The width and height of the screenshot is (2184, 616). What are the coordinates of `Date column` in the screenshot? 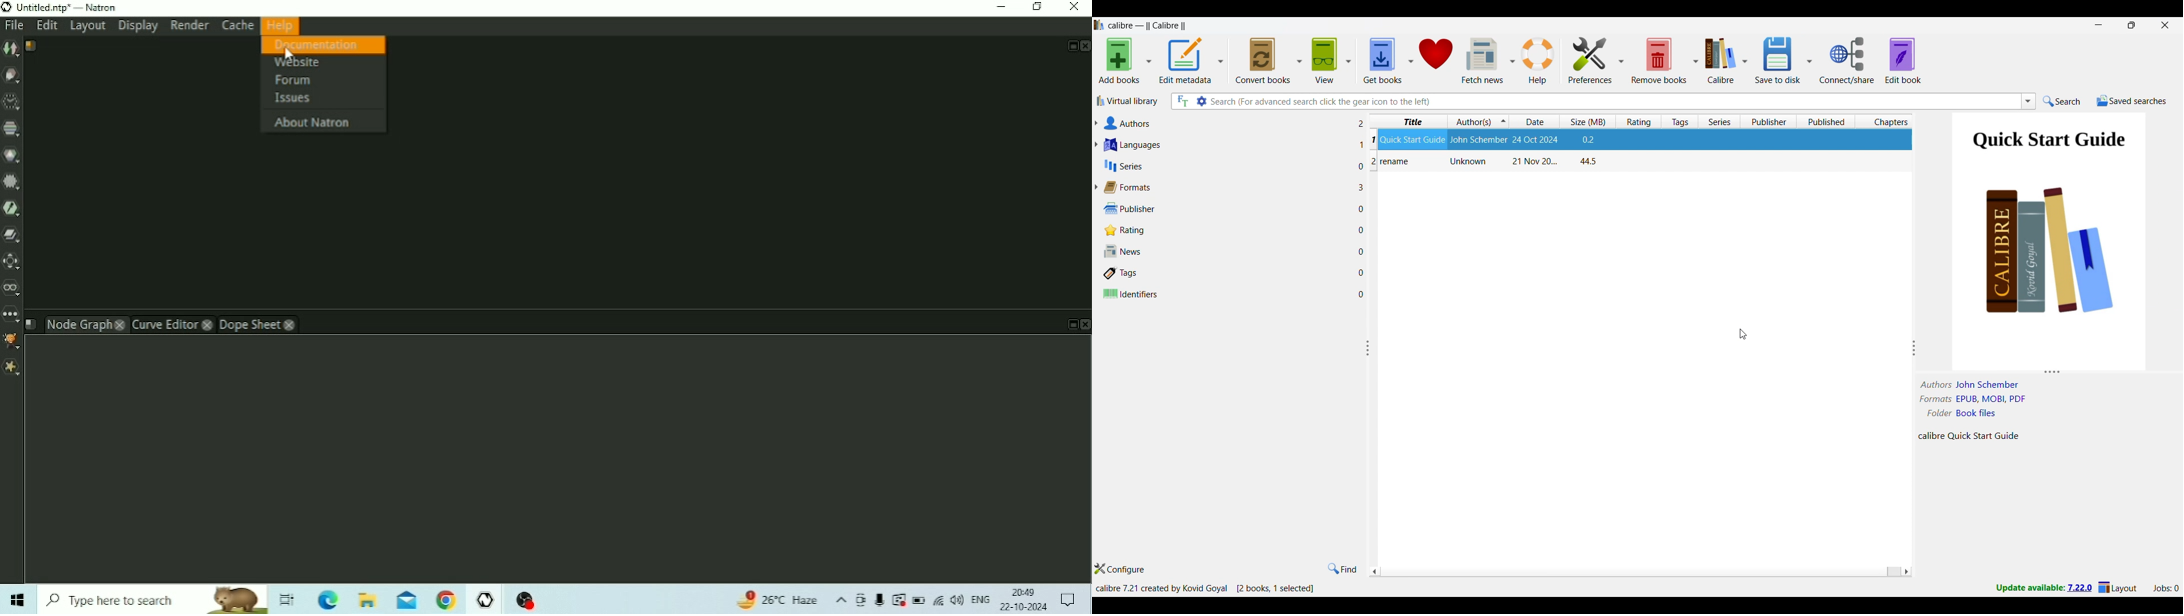 It's located at (1534, 121).